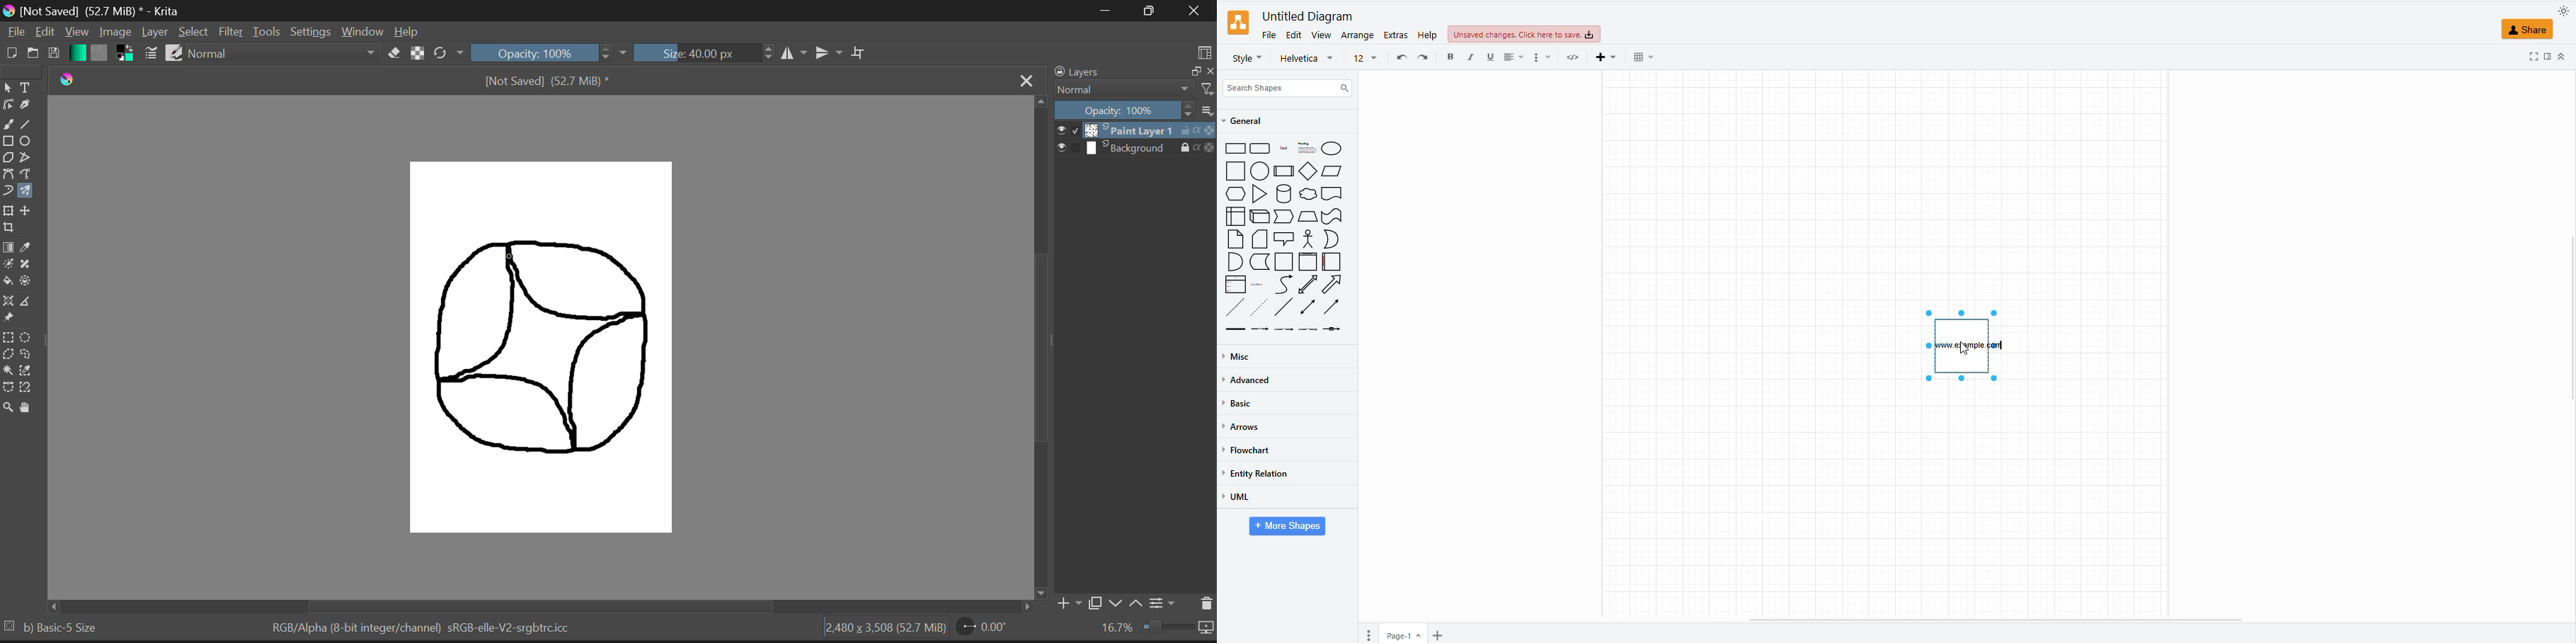 This screenshot has height=644, width=2576. Describe the element at coordinates (1284, 307) in the screenshot. I see `line ` at that location.